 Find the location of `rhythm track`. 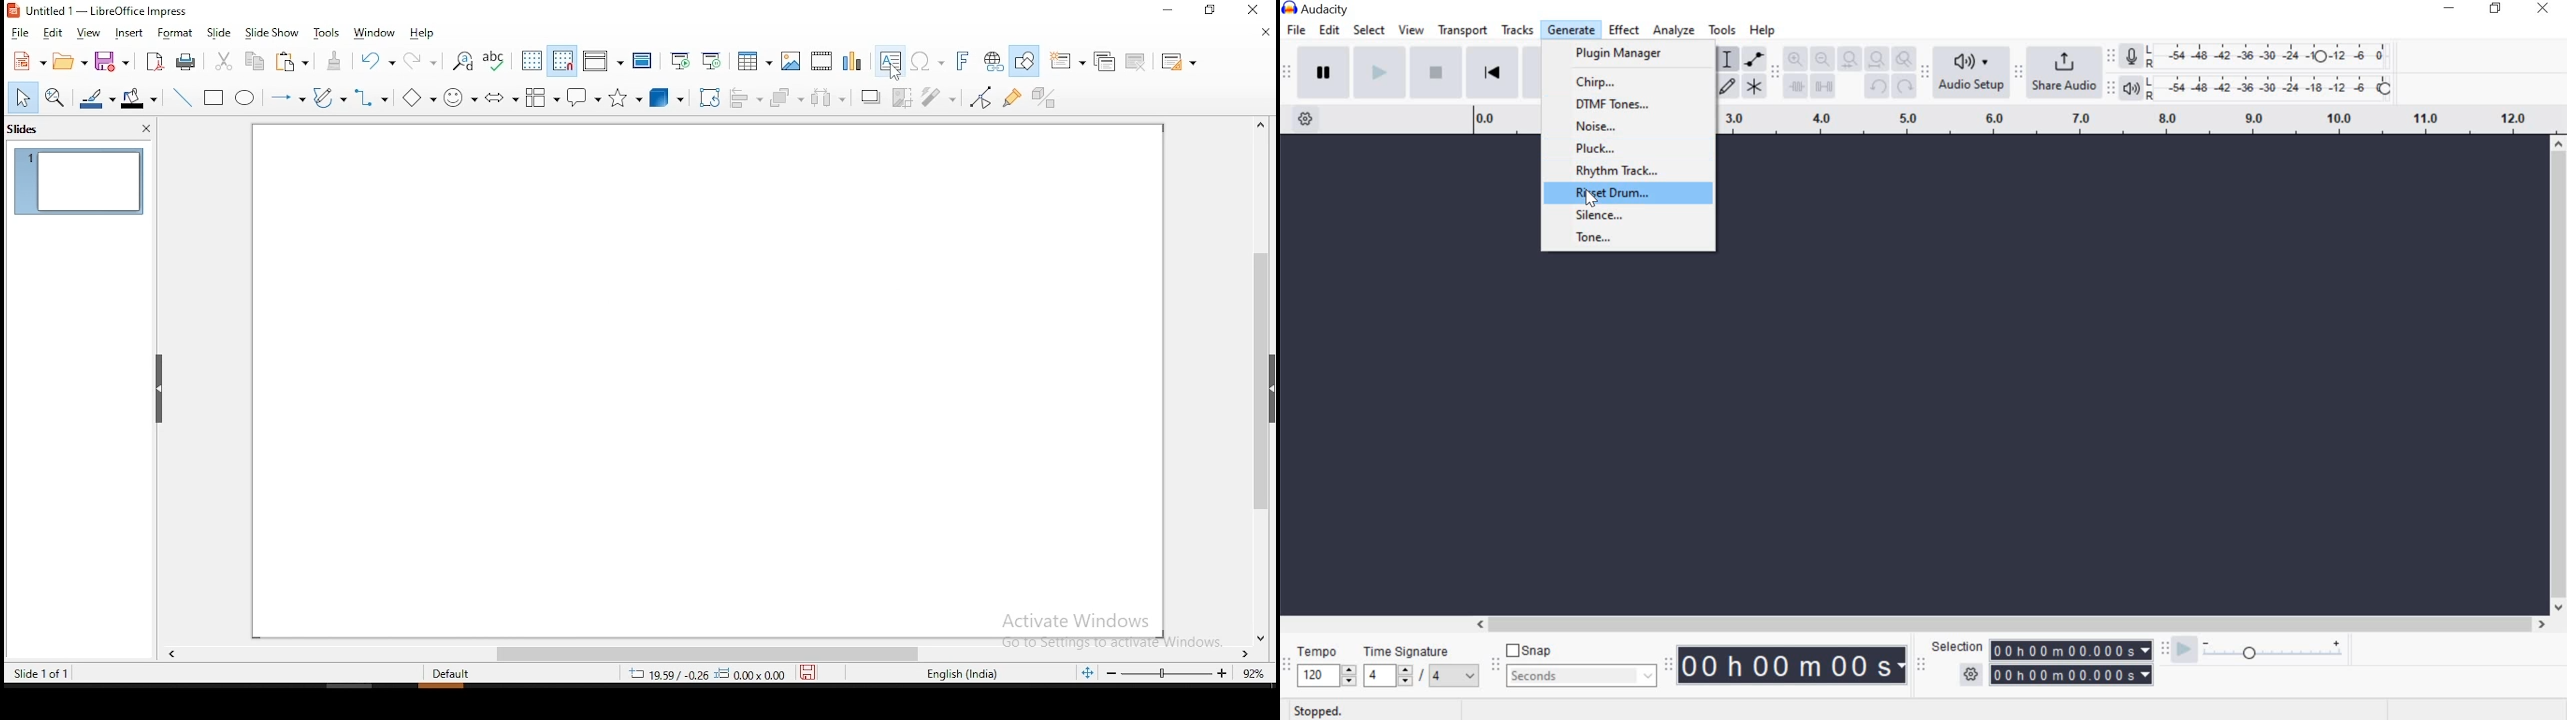

rhythm track is located at coordinates (1640, 172).